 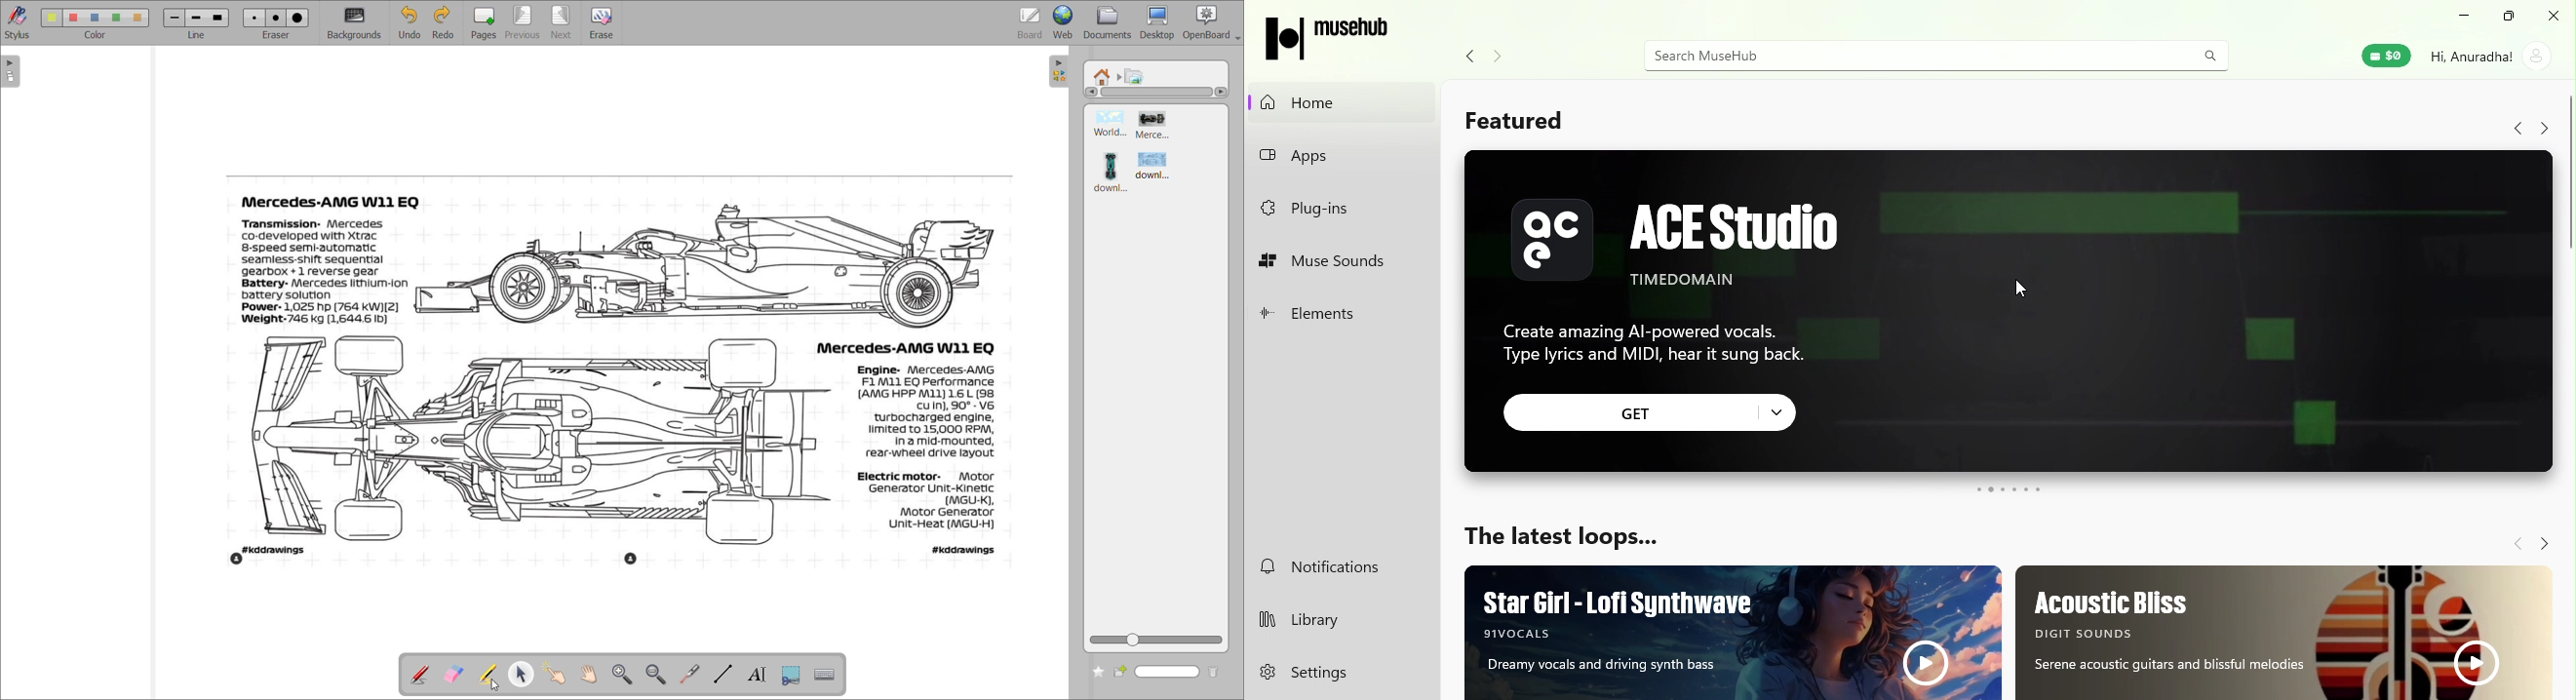 What do you see at coordinates (1113, 124) in the screenshot?
I see `image 1` at bounding box center [1113, 124].